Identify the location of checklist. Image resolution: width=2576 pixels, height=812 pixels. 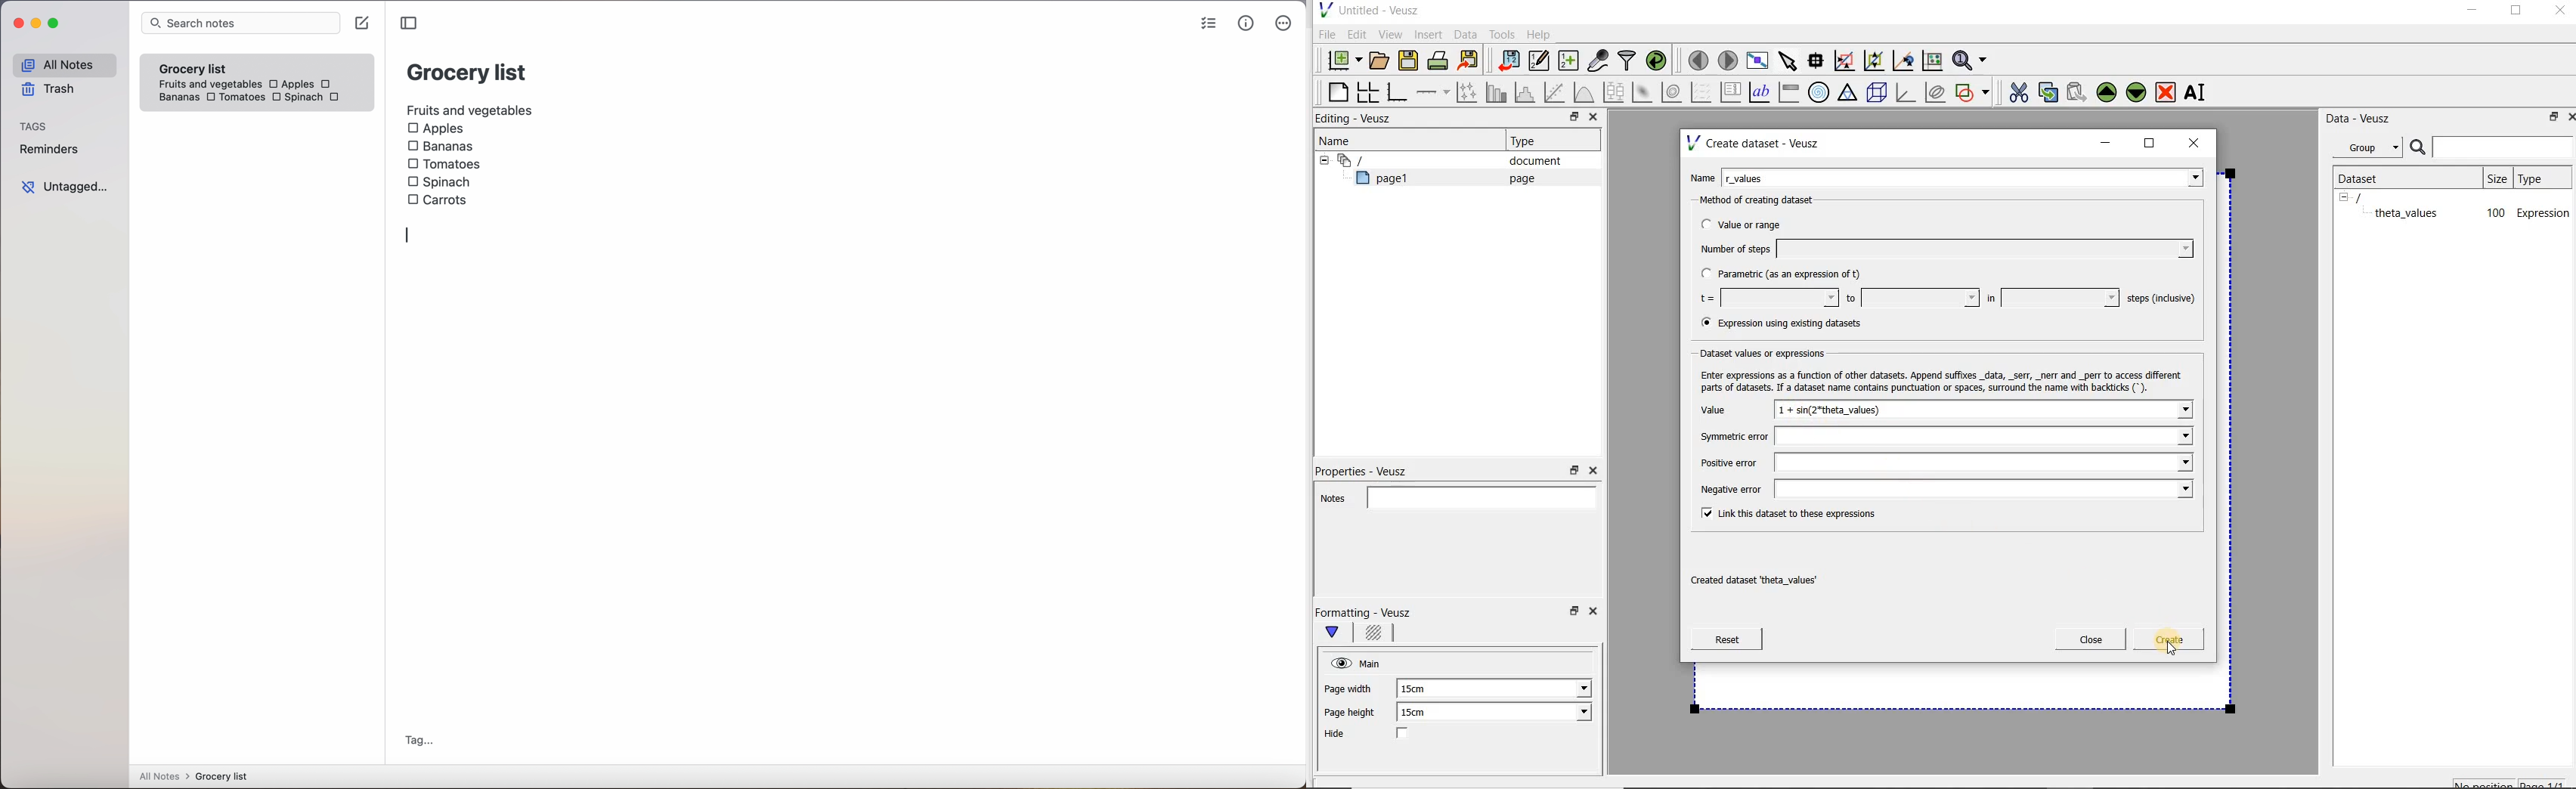
(1207, 25).